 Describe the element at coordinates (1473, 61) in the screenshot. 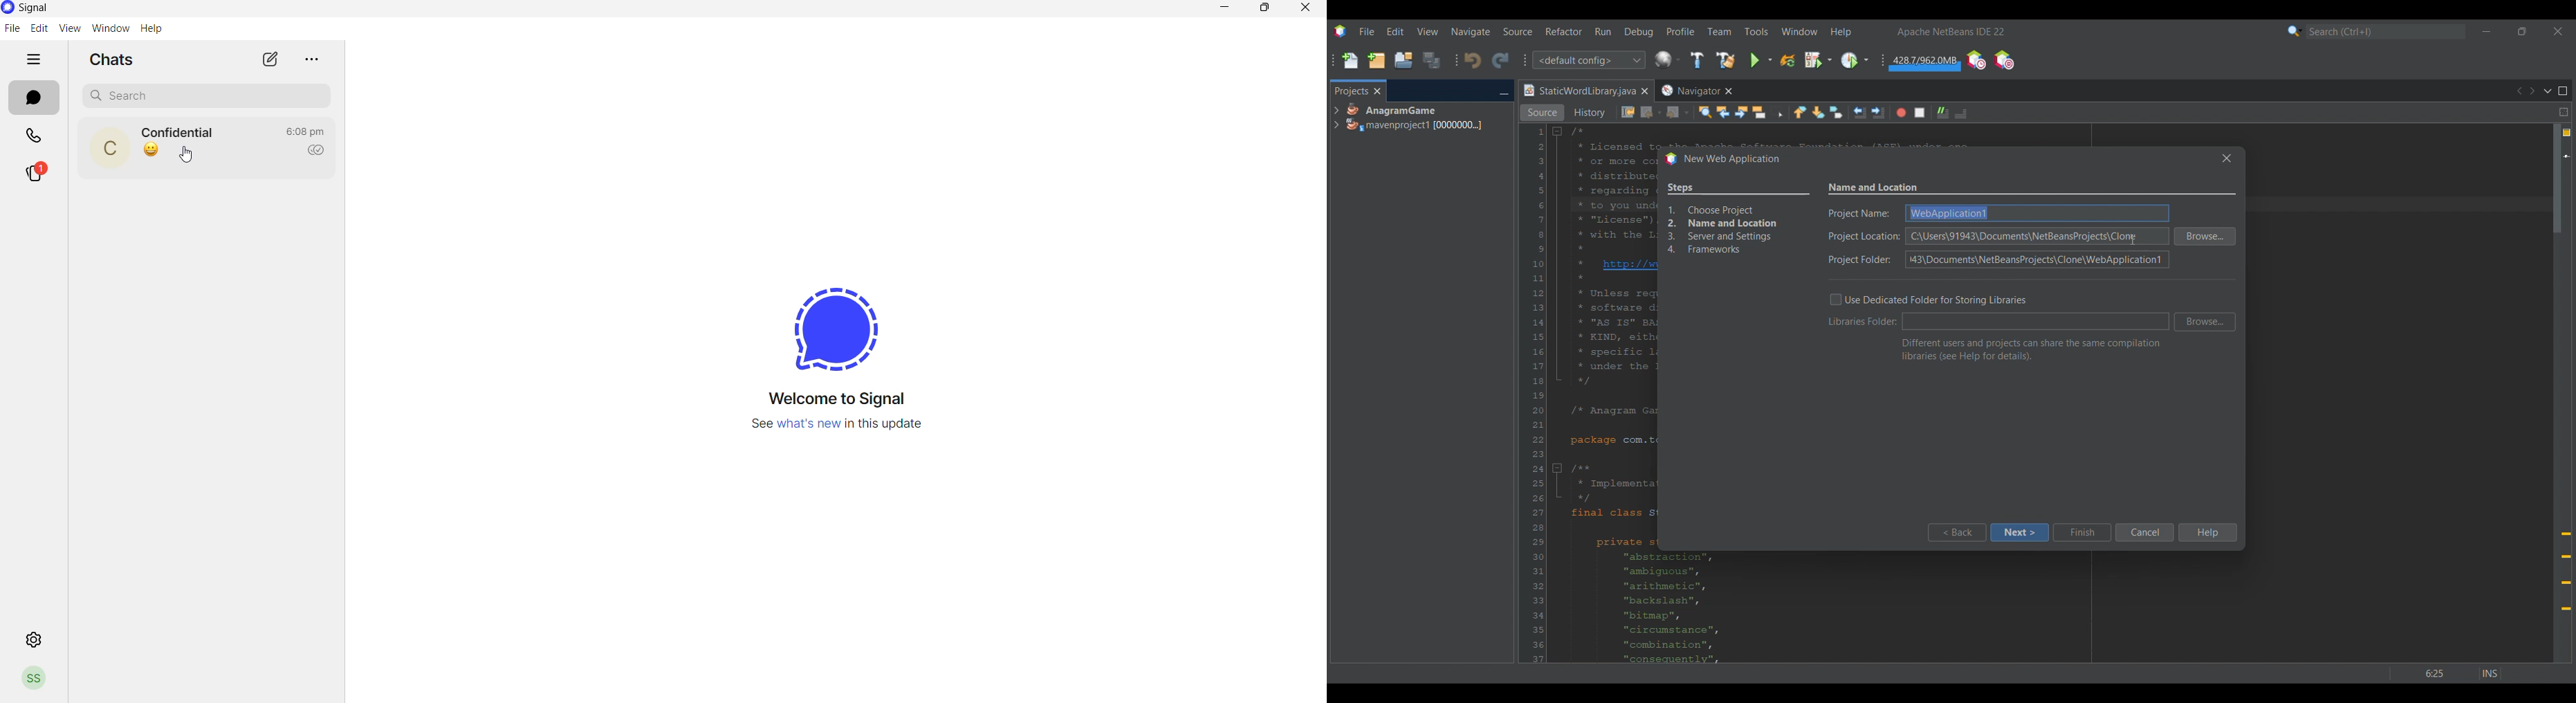

I see `Undo` at that location.